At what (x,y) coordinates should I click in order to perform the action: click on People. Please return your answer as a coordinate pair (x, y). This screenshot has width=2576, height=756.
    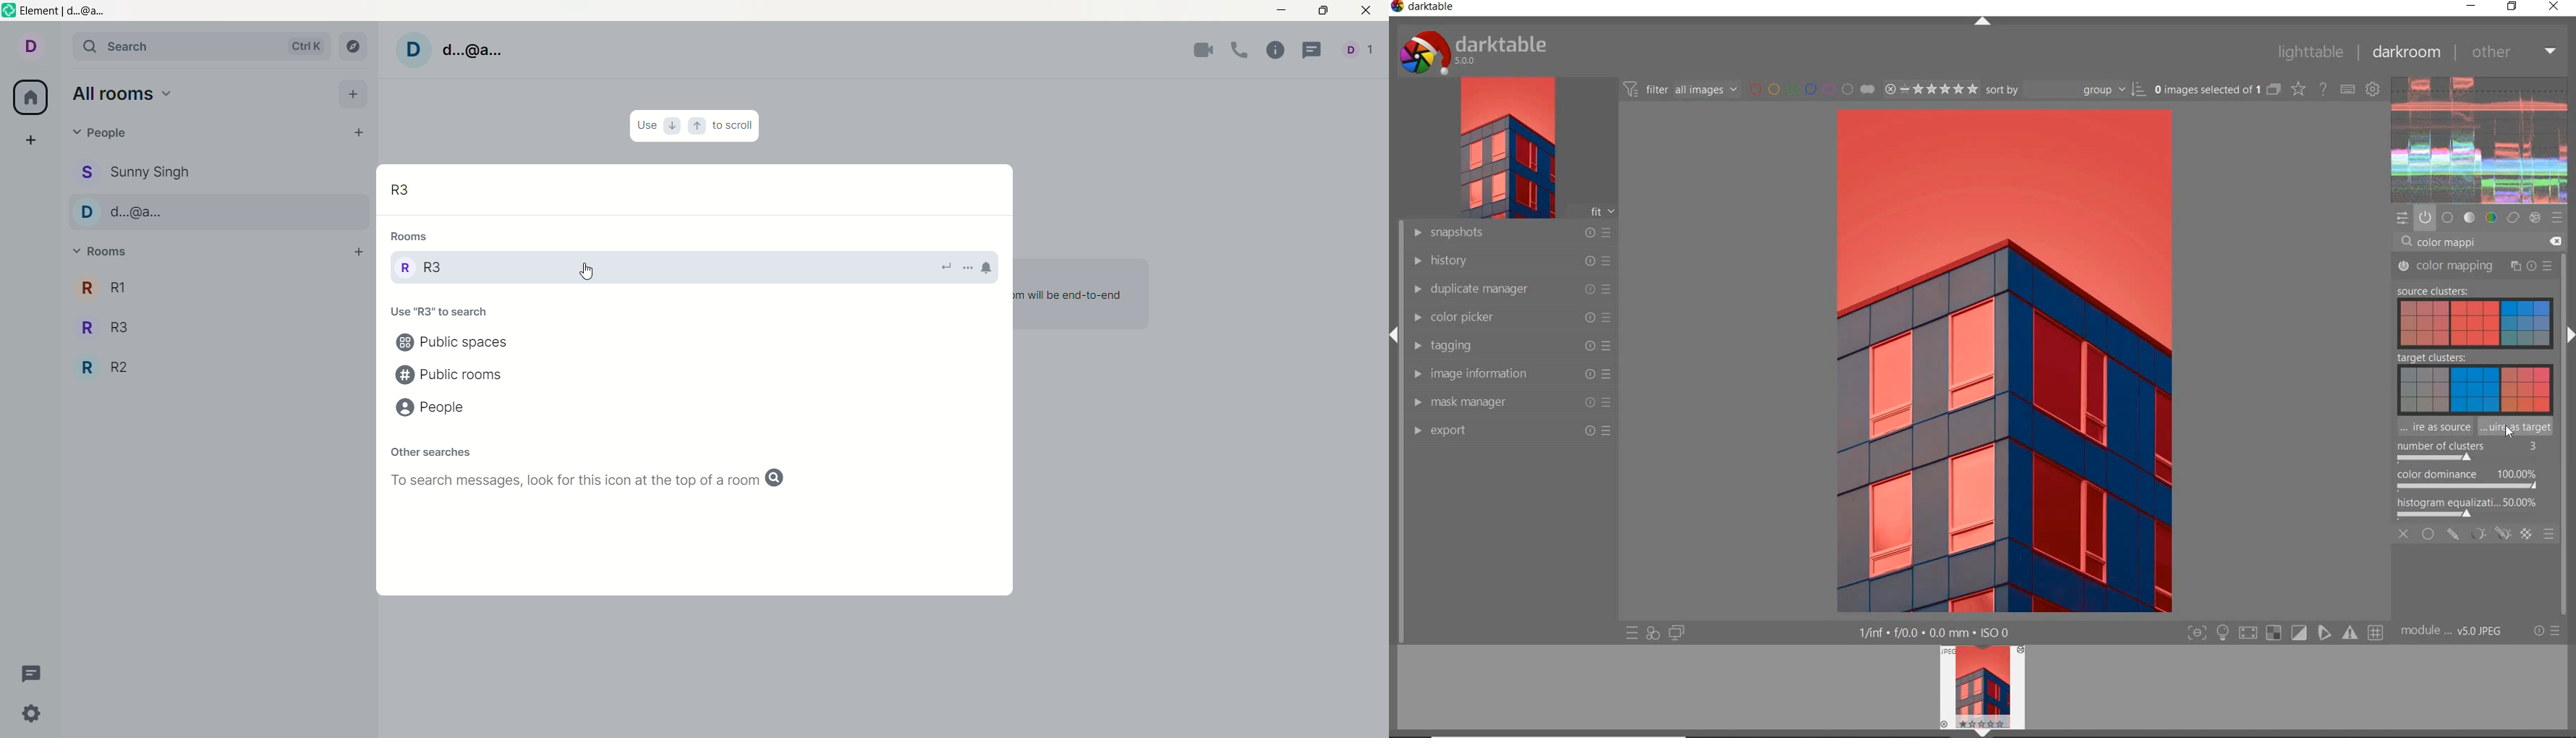
    Looking at the image, I should click on (119, 214).